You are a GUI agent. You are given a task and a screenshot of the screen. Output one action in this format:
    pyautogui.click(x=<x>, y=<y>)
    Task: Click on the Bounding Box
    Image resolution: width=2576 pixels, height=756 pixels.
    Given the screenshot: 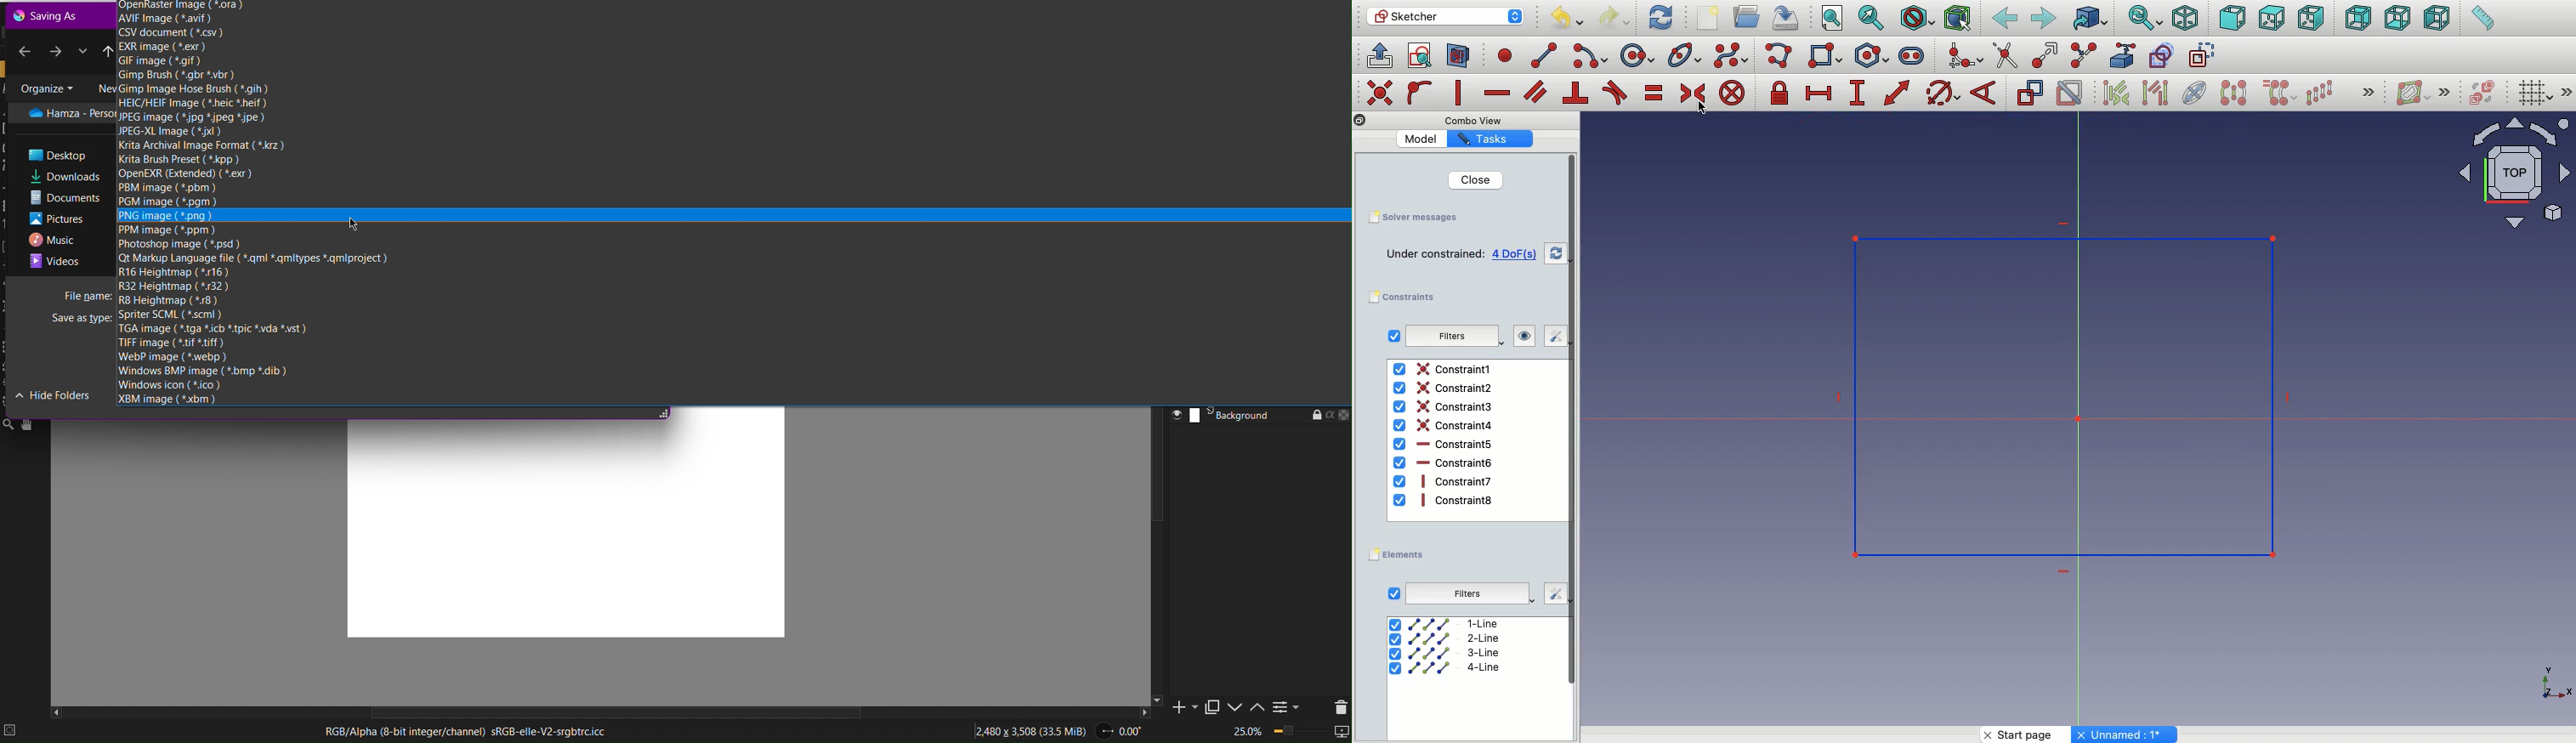 What is the action you would take?
    pyautogui.click(x=1957, y=19)
    